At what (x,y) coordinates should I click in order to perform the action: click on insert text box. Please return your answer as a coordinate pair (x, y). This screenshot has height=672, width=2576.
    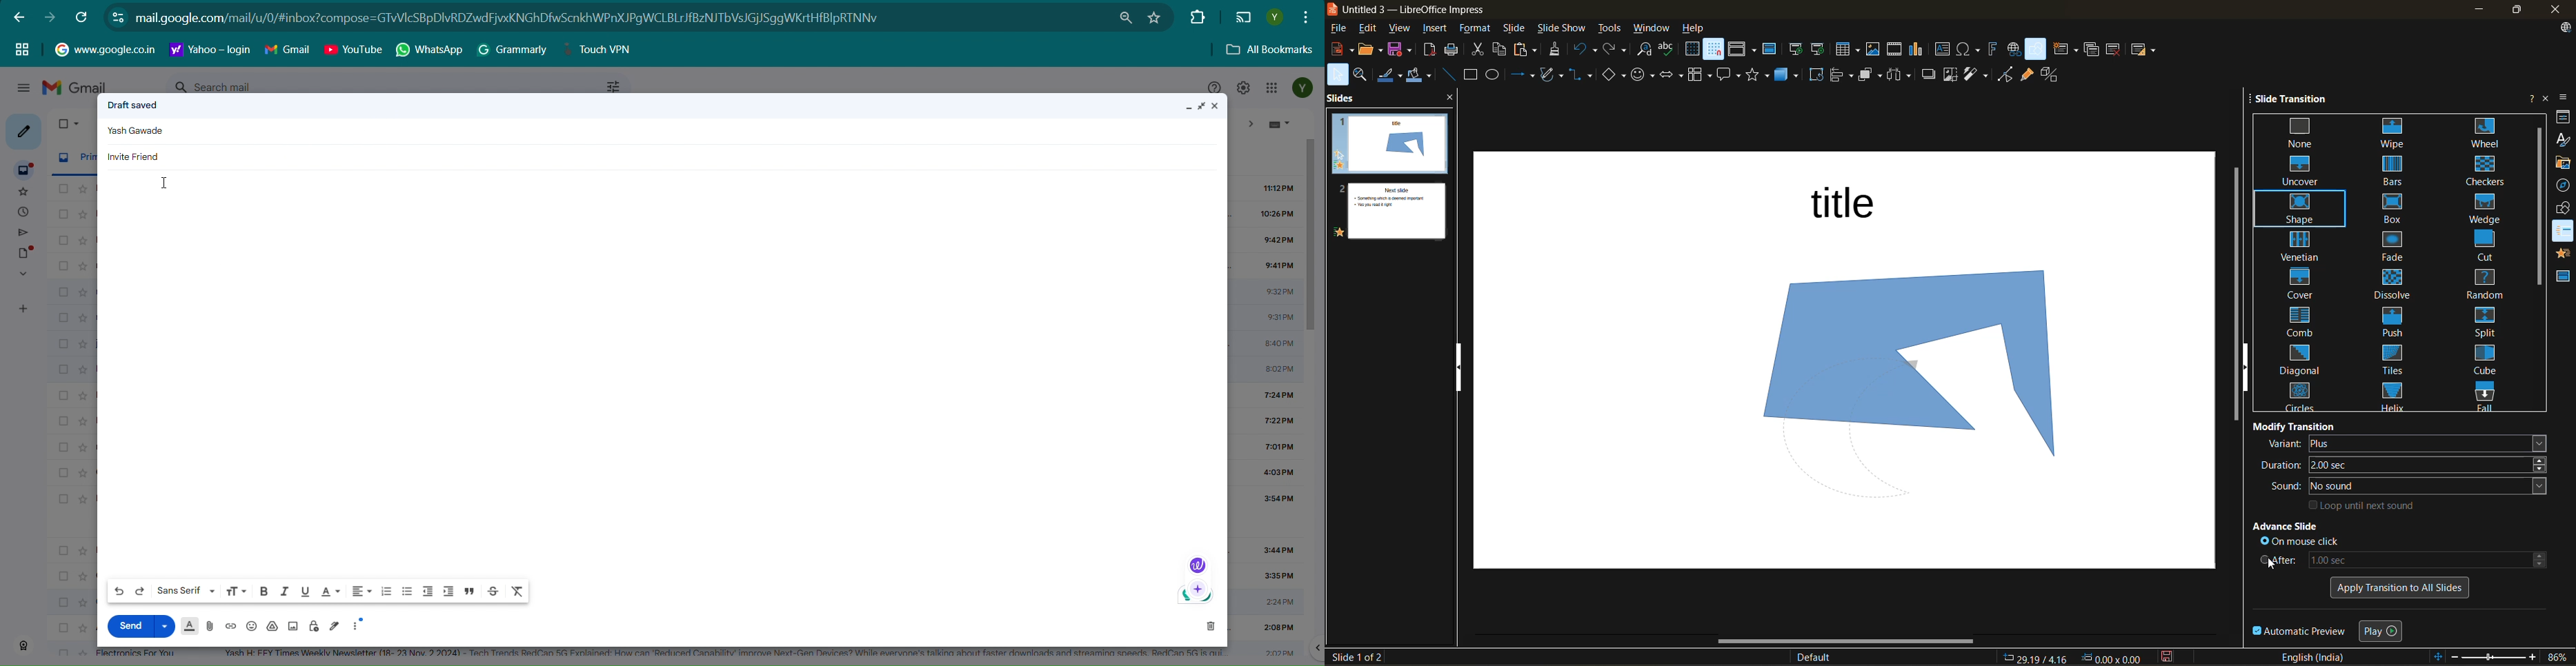
    Looking at the image, I should click on (1946, 50).